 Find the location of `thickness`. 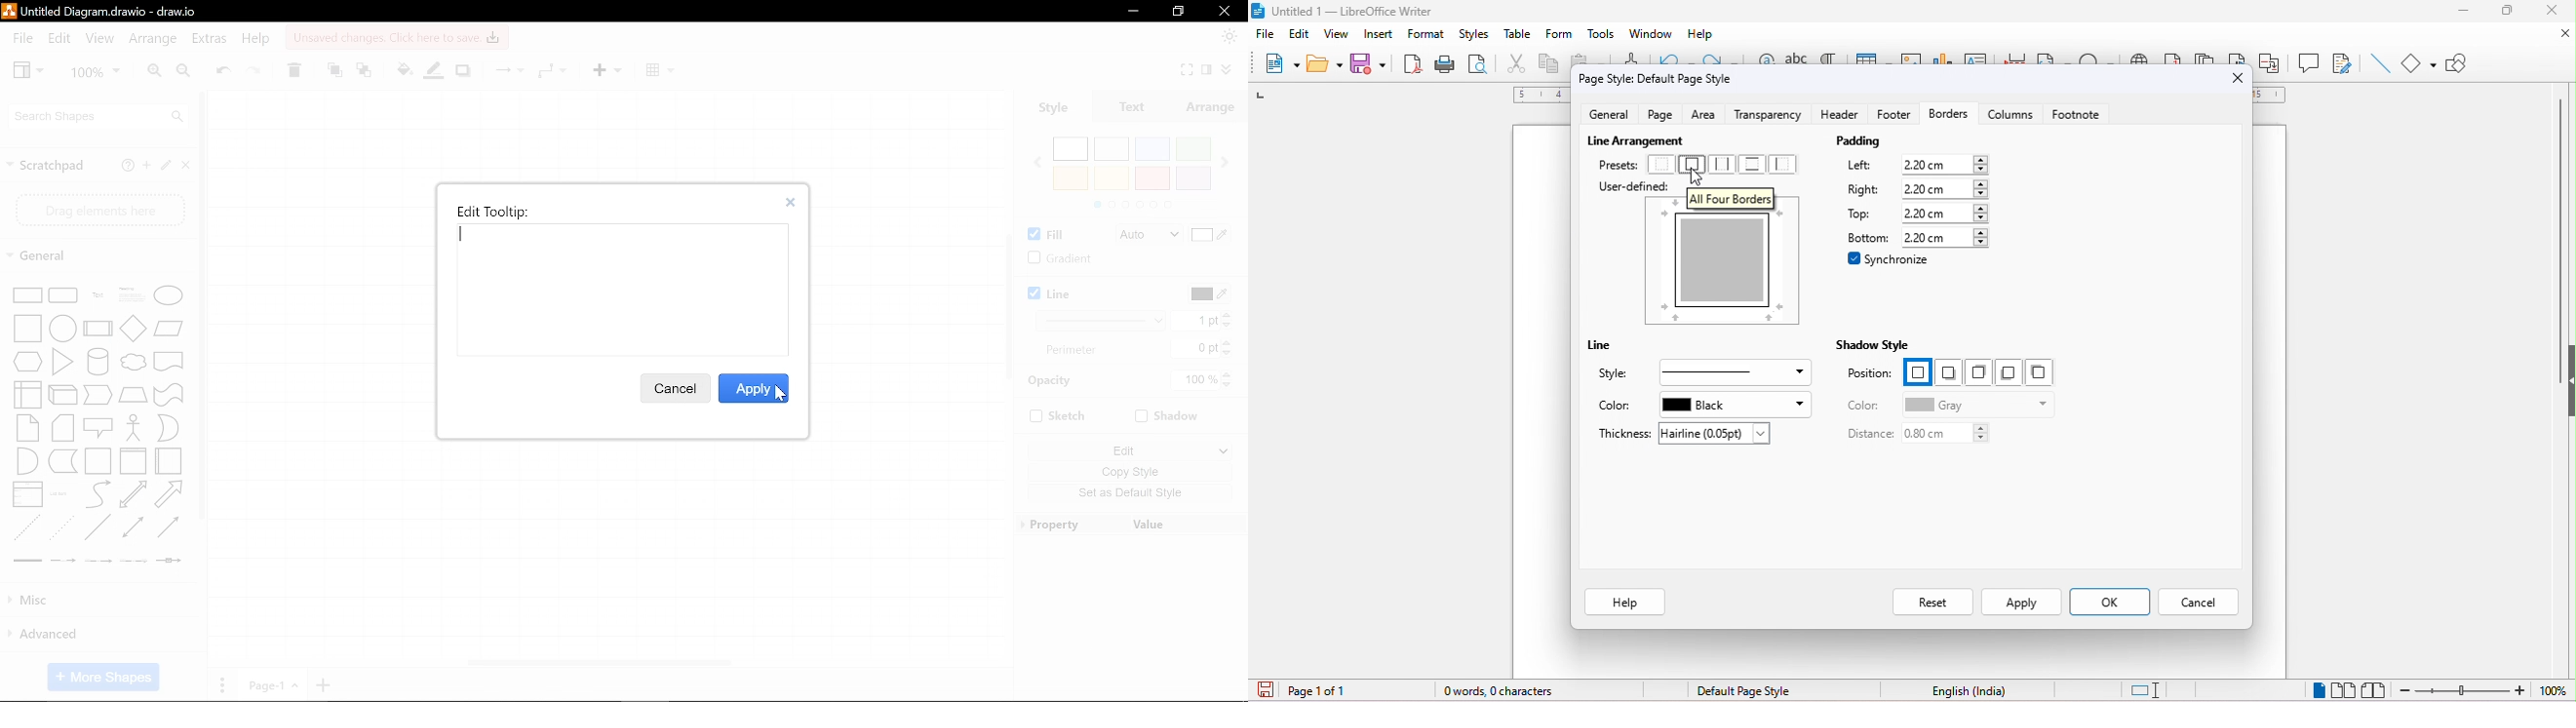

thickness is located at coordinates (1623, 435).